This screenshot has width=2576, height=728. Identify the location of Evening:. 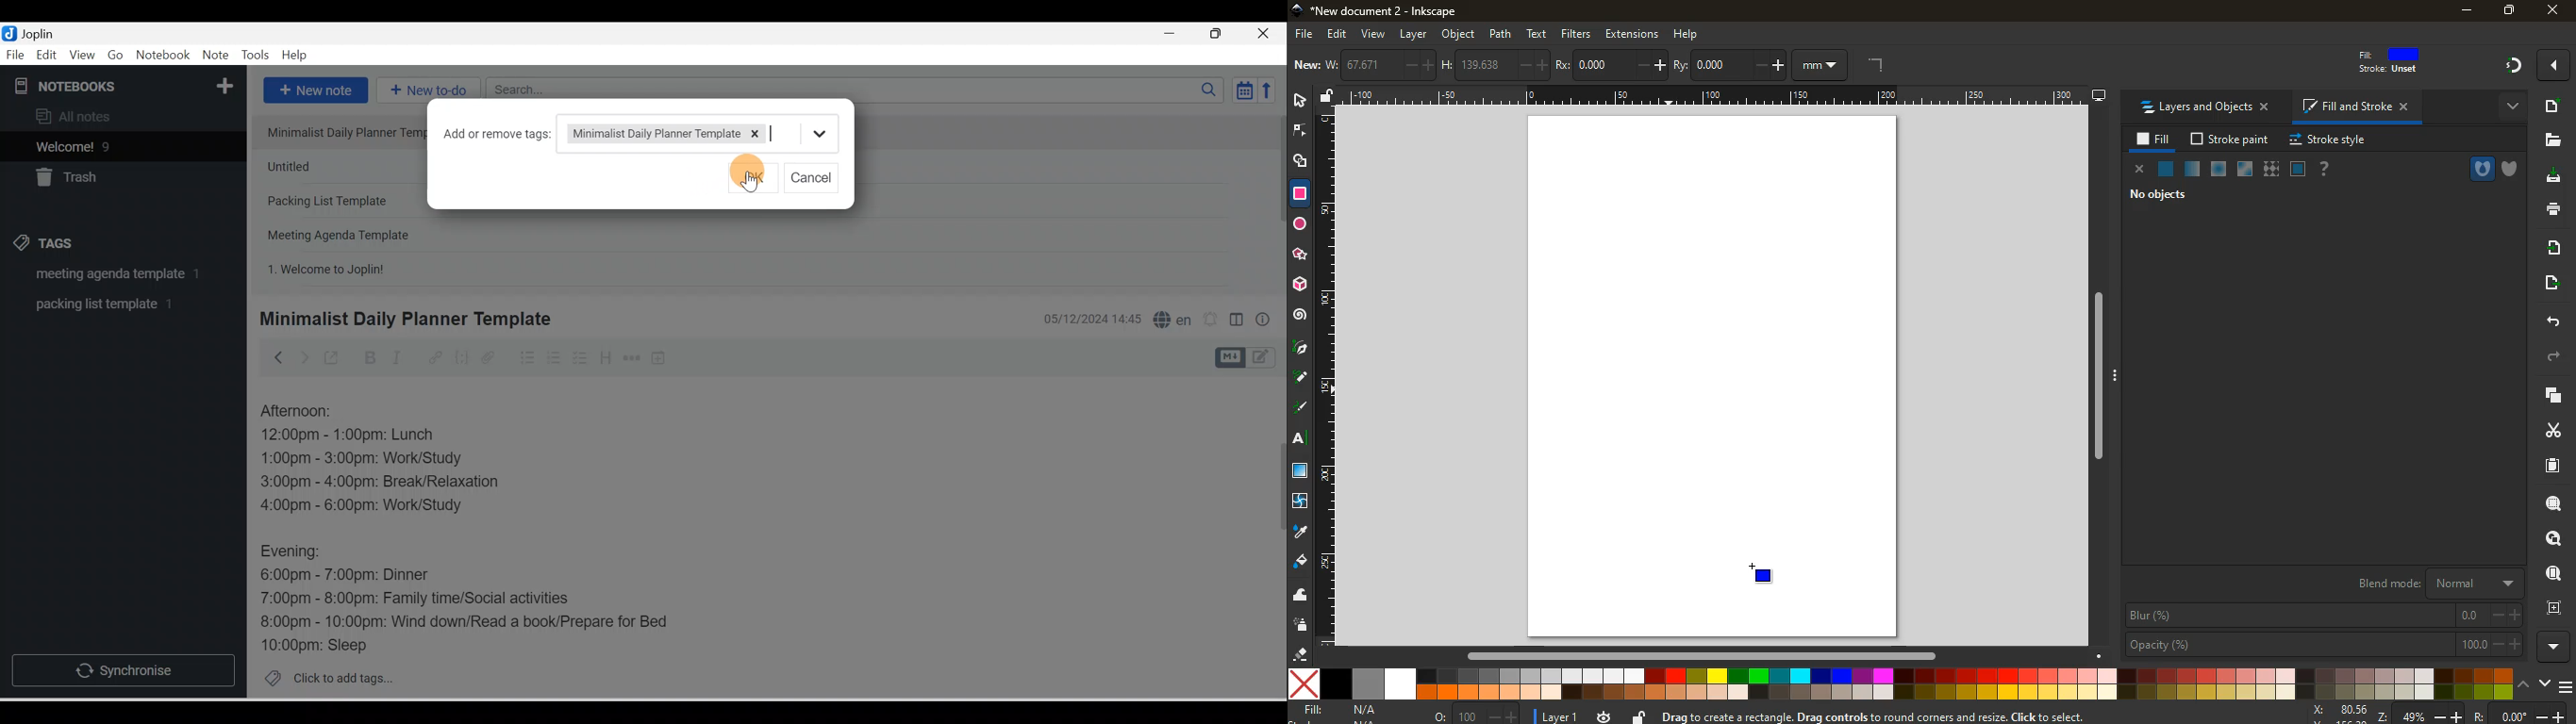
(300, 554).